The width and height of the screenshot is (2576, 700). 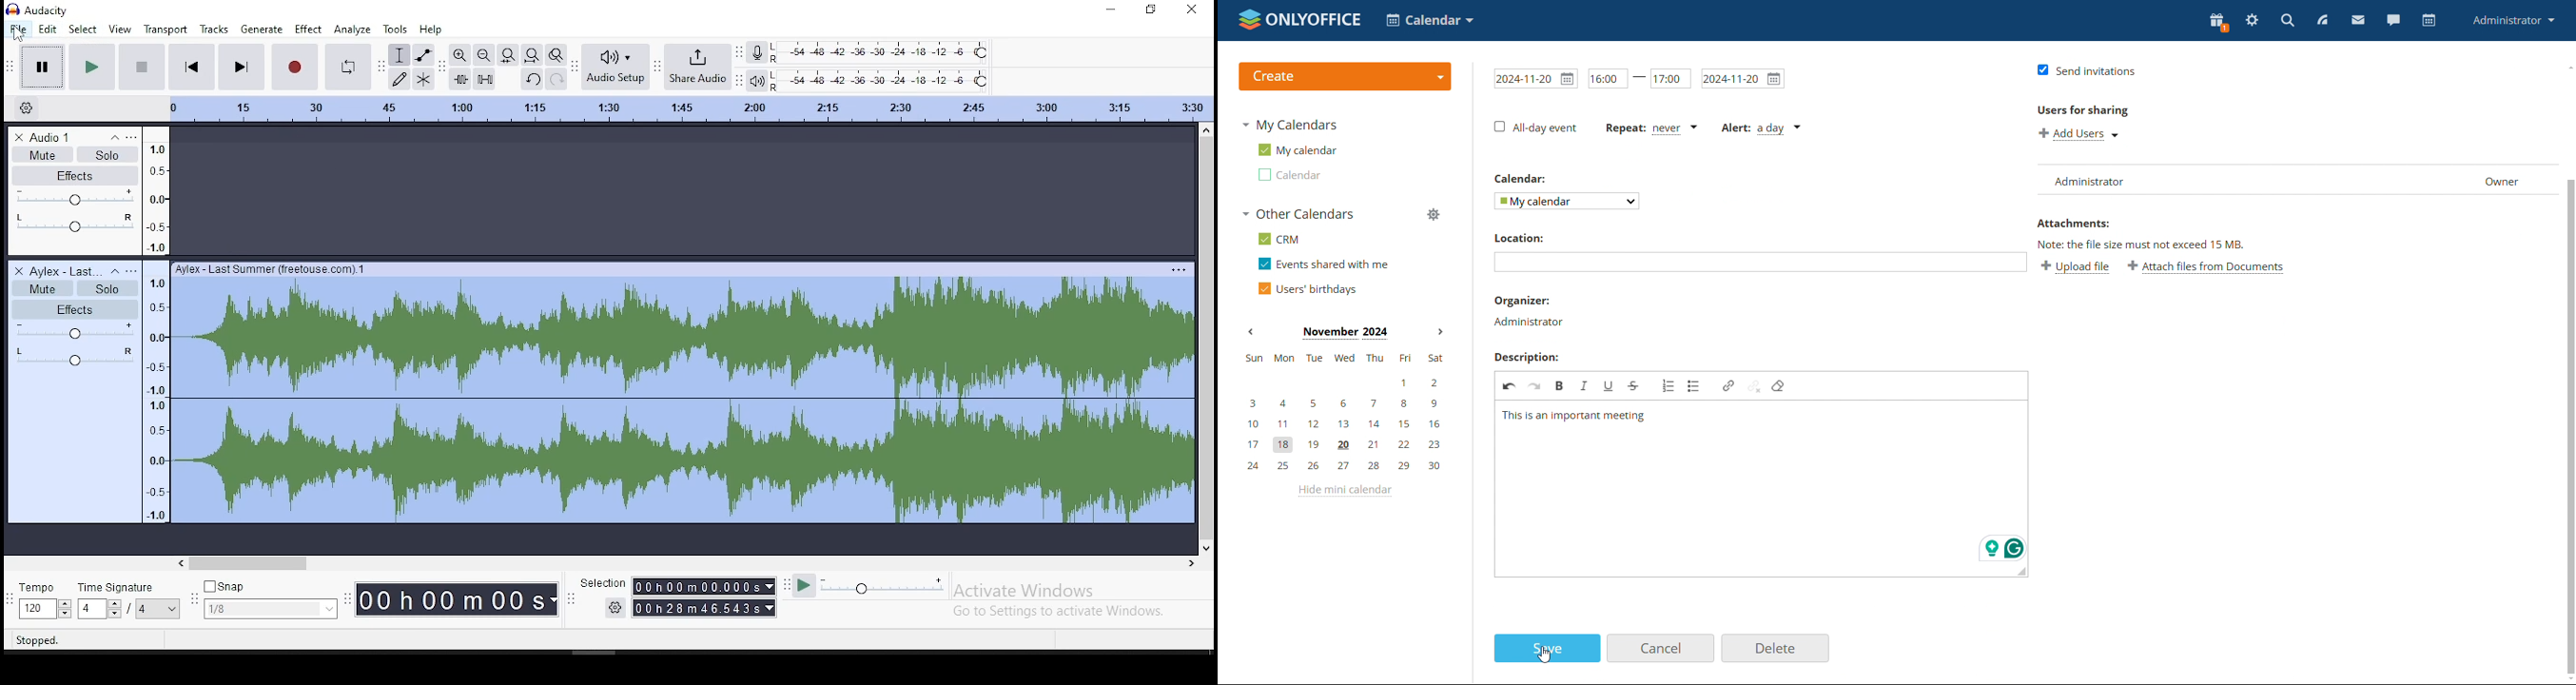 I want to click on settings, so click(x=615, y=607).